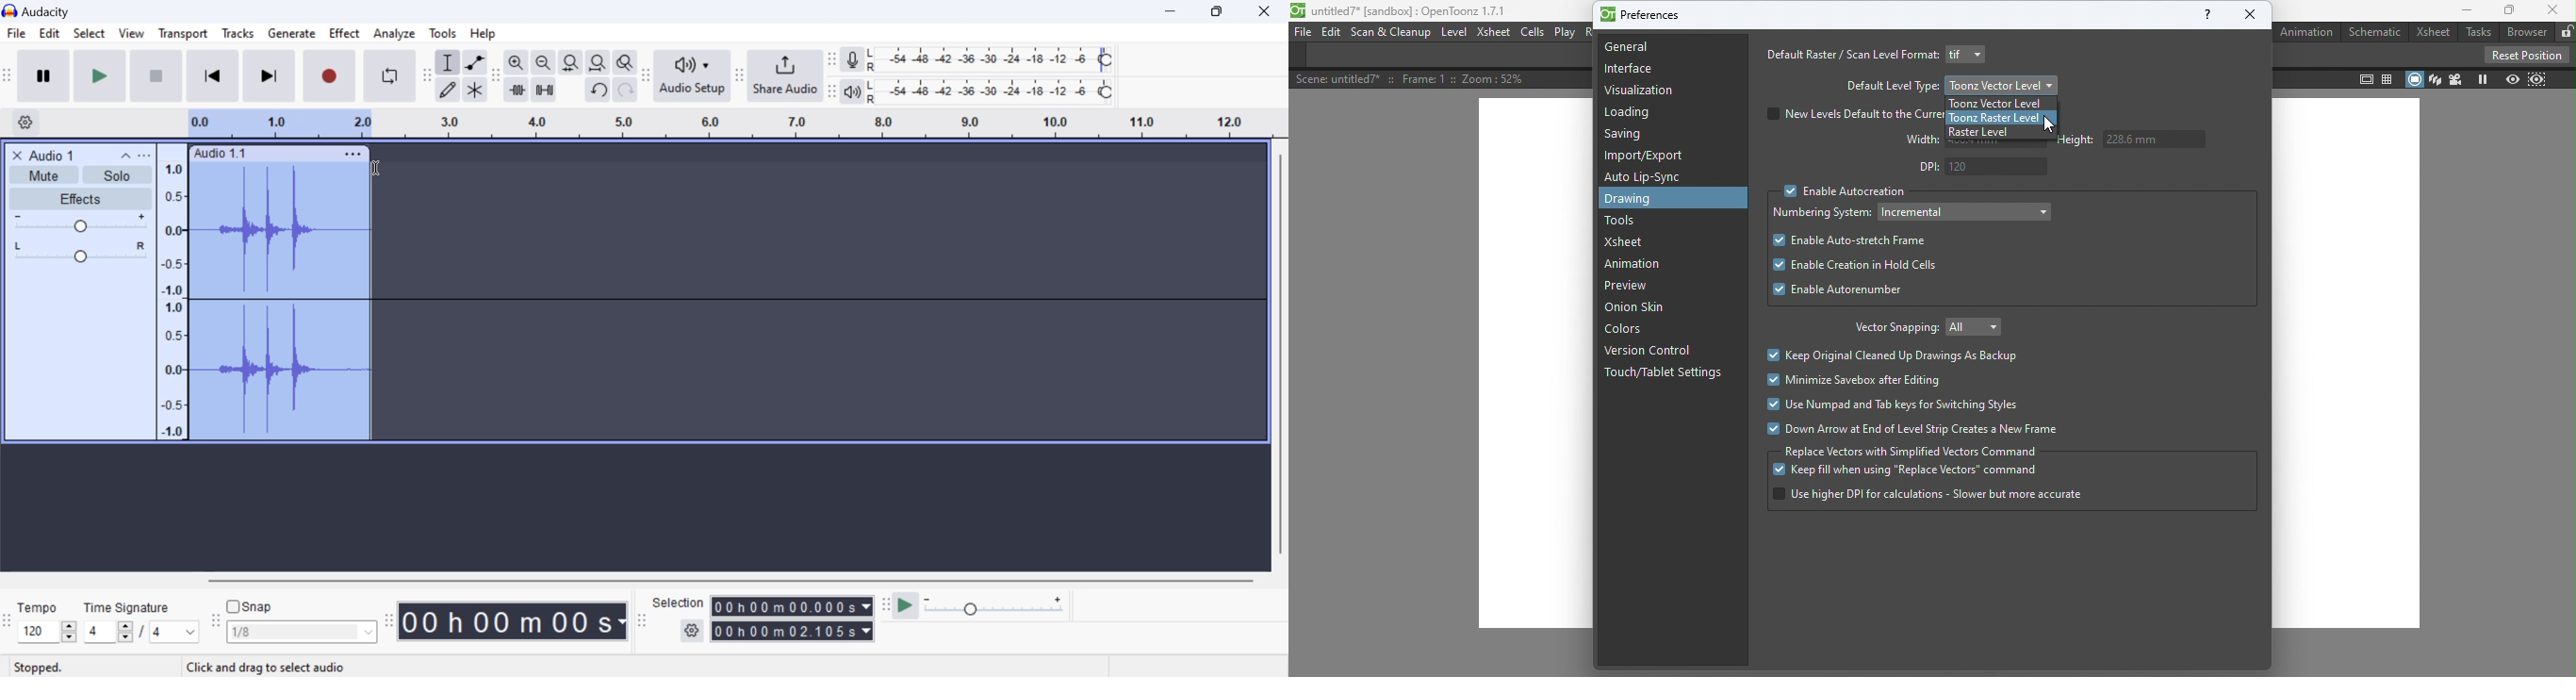  Describe the element at coordinates (15, 34) in the screenshot. I see `File` at that location.